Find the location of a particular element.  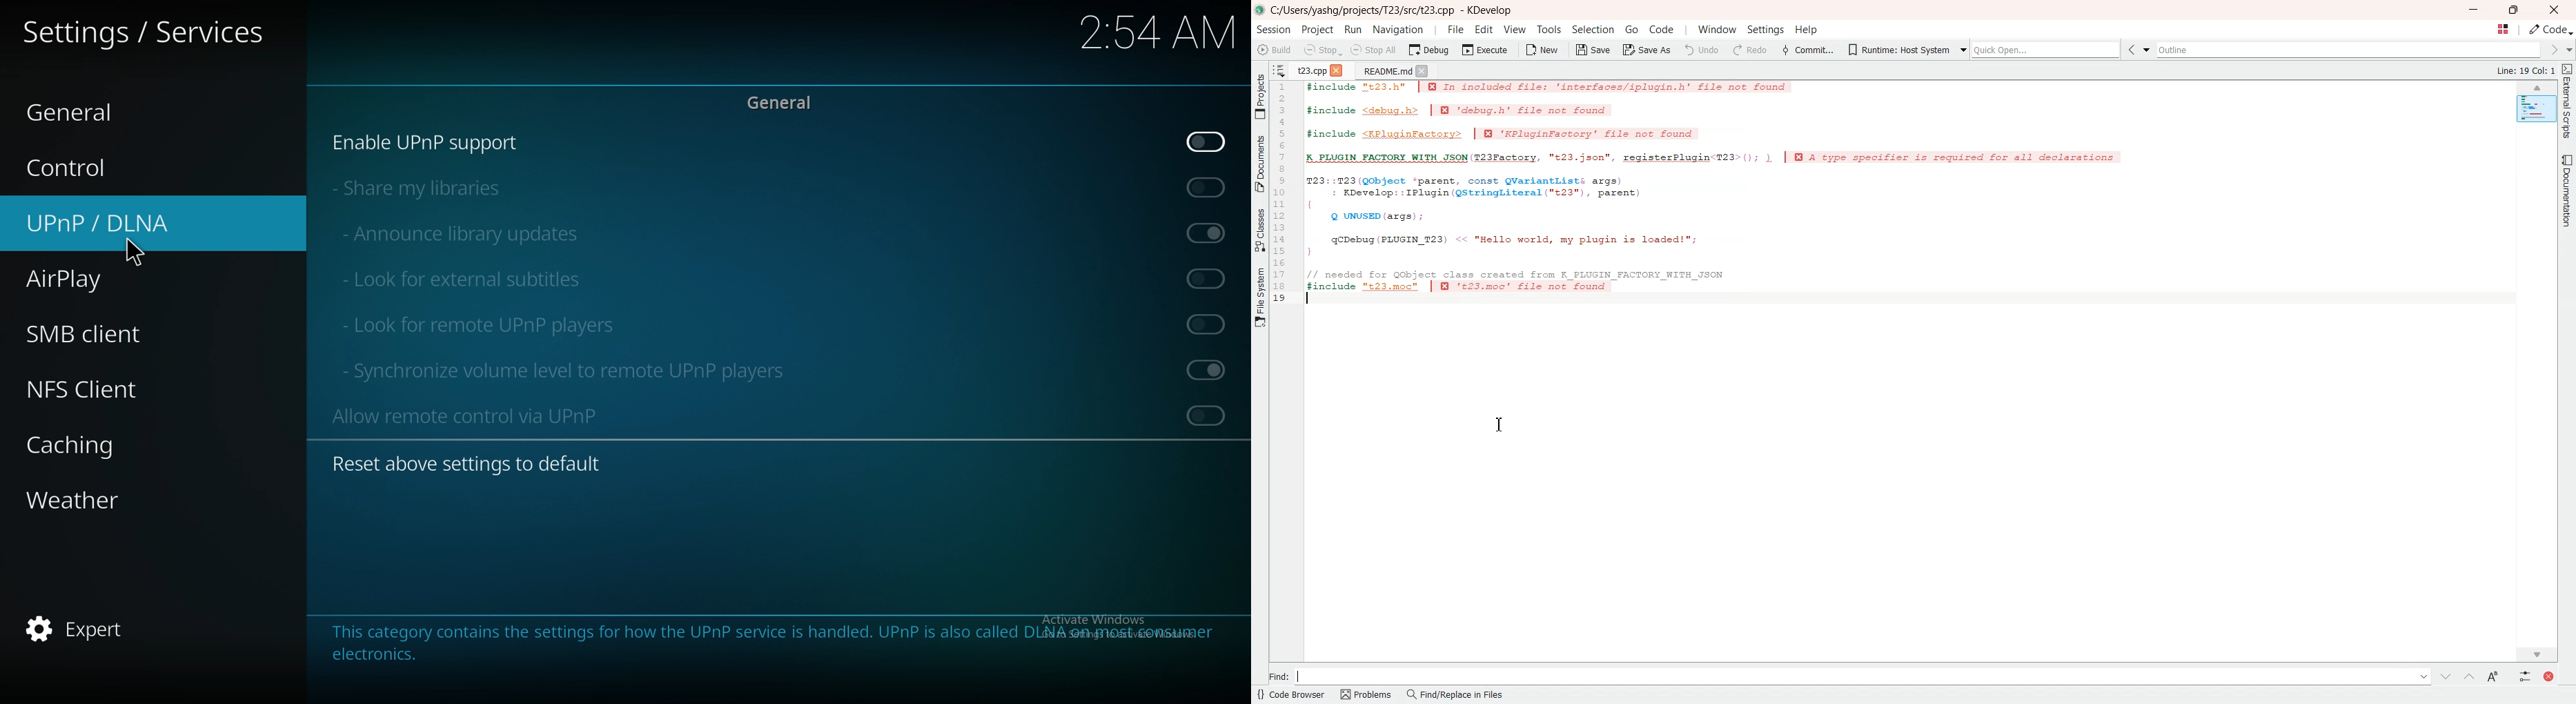

on (Greyed out) is located at coordinates (1211, 233).